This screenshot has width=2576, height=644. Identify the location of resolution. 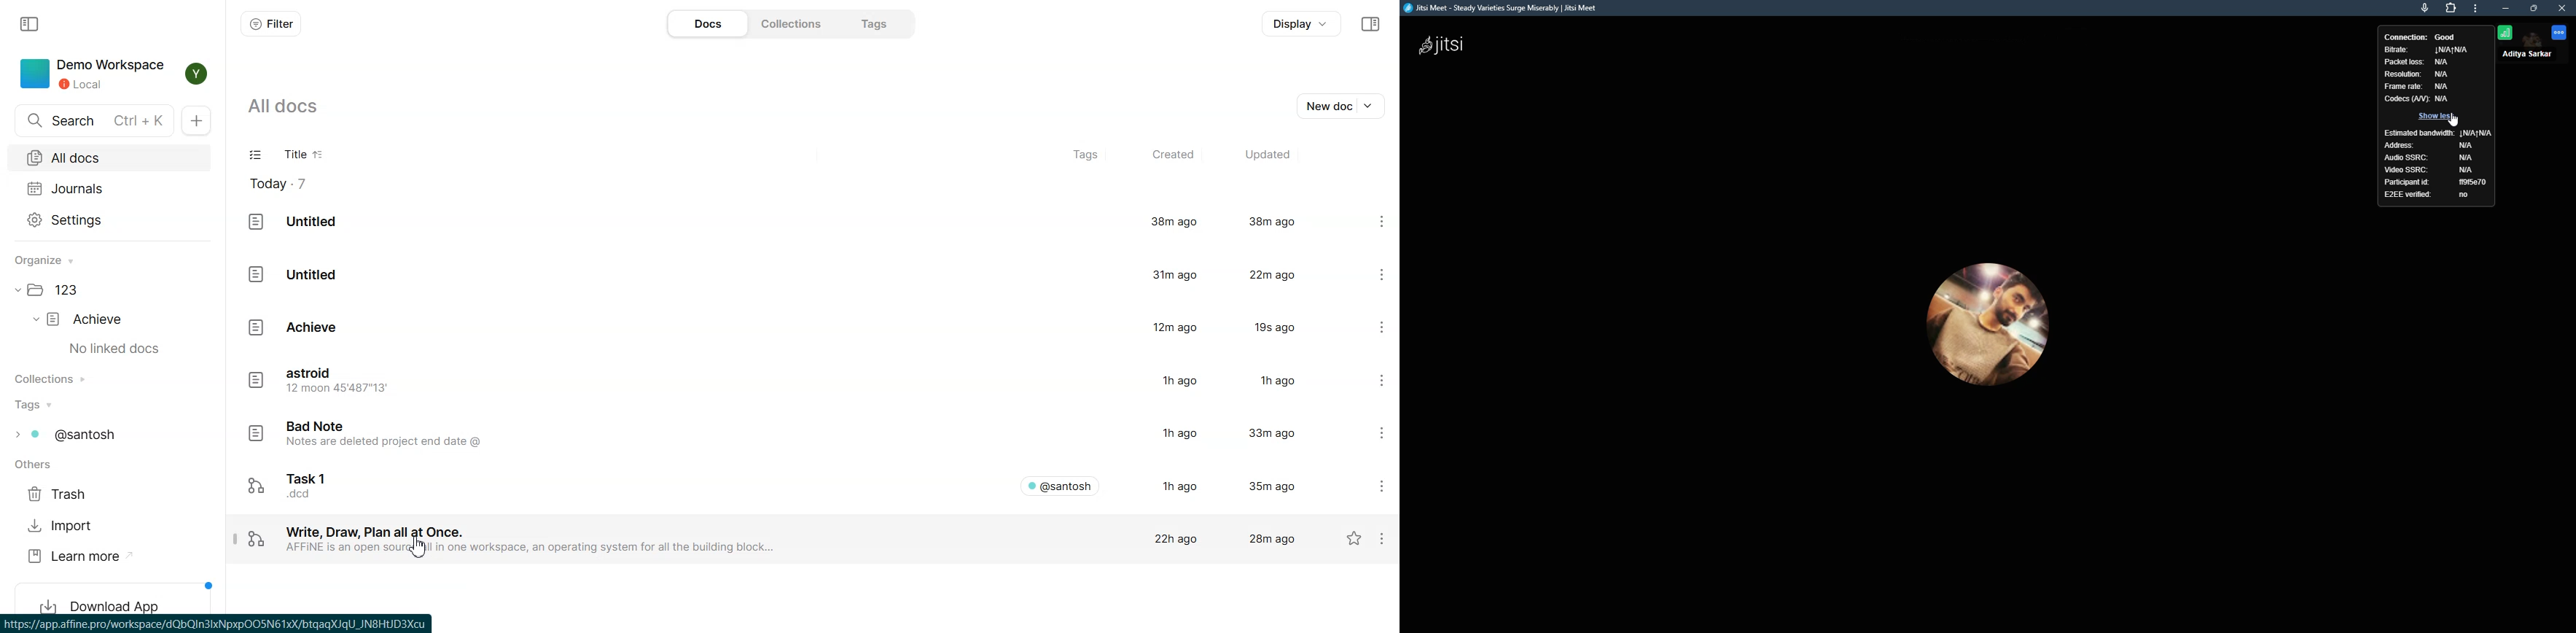
(2403, 75).